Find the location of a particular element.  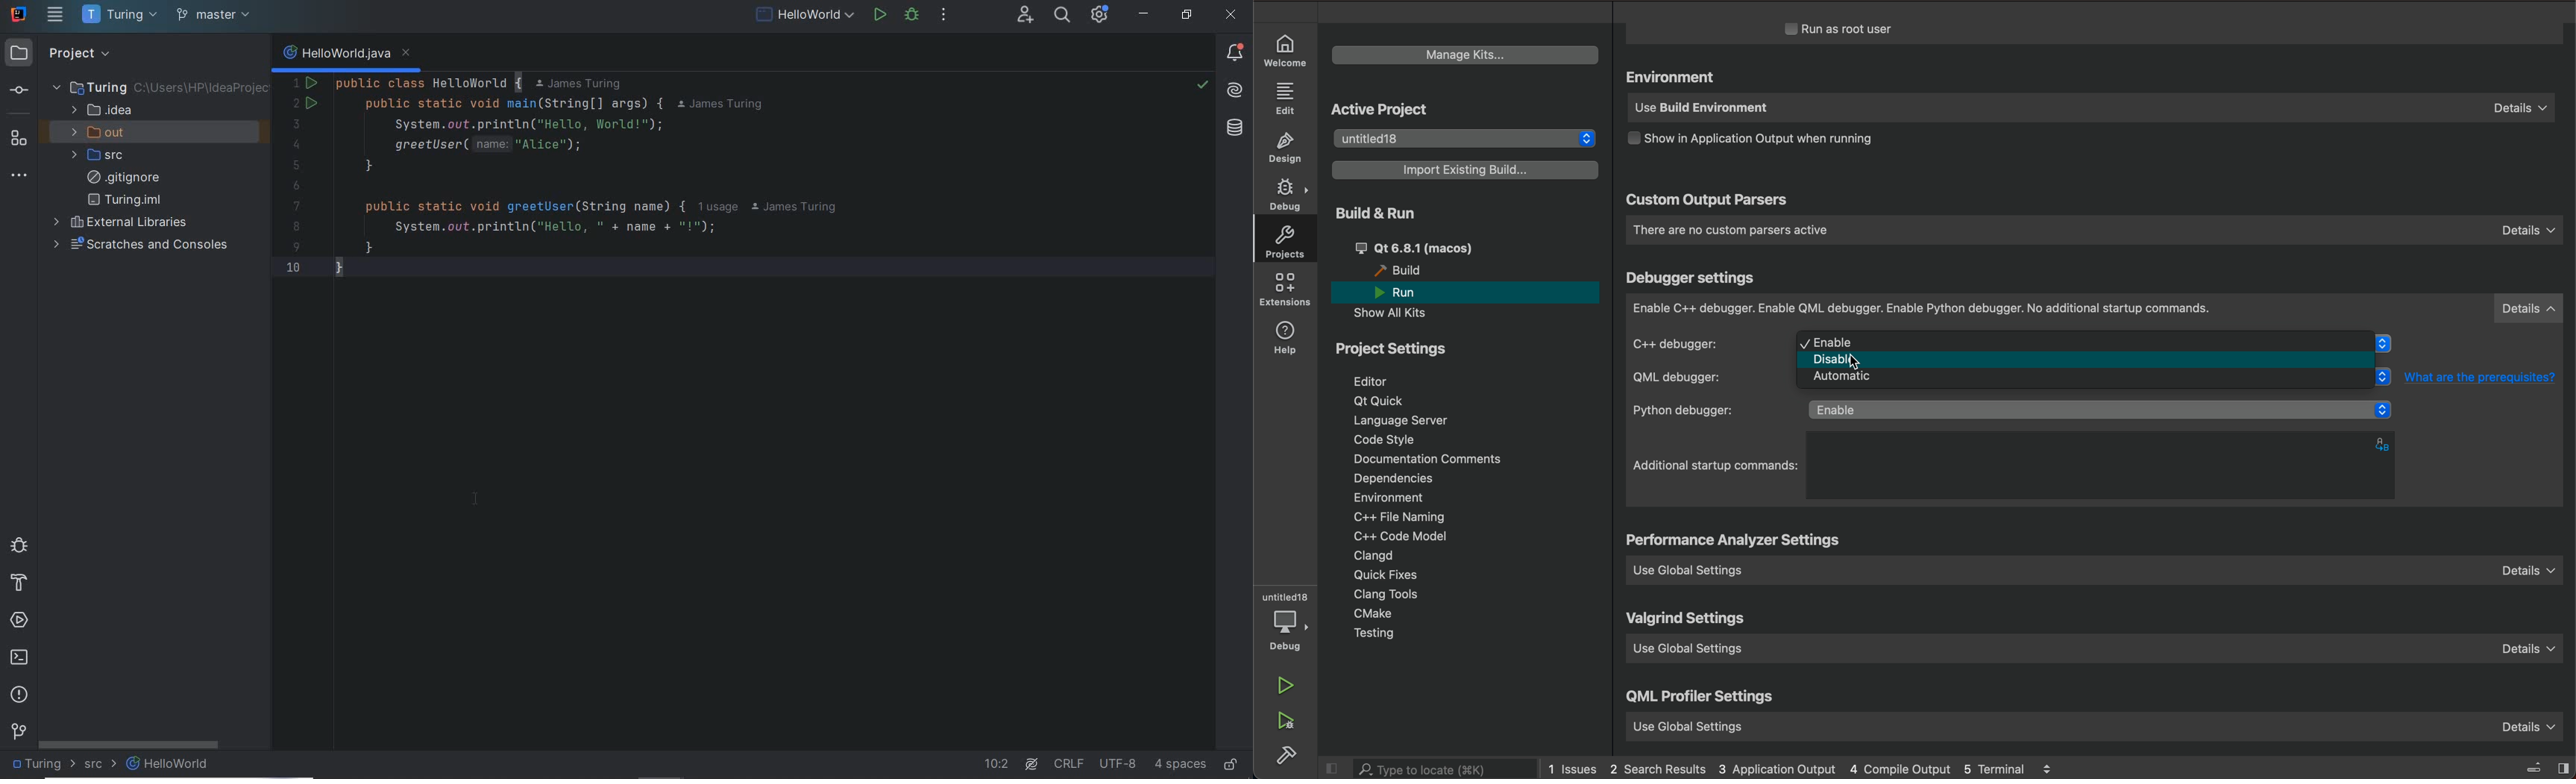

settings is located at coordinates (1737, 541).